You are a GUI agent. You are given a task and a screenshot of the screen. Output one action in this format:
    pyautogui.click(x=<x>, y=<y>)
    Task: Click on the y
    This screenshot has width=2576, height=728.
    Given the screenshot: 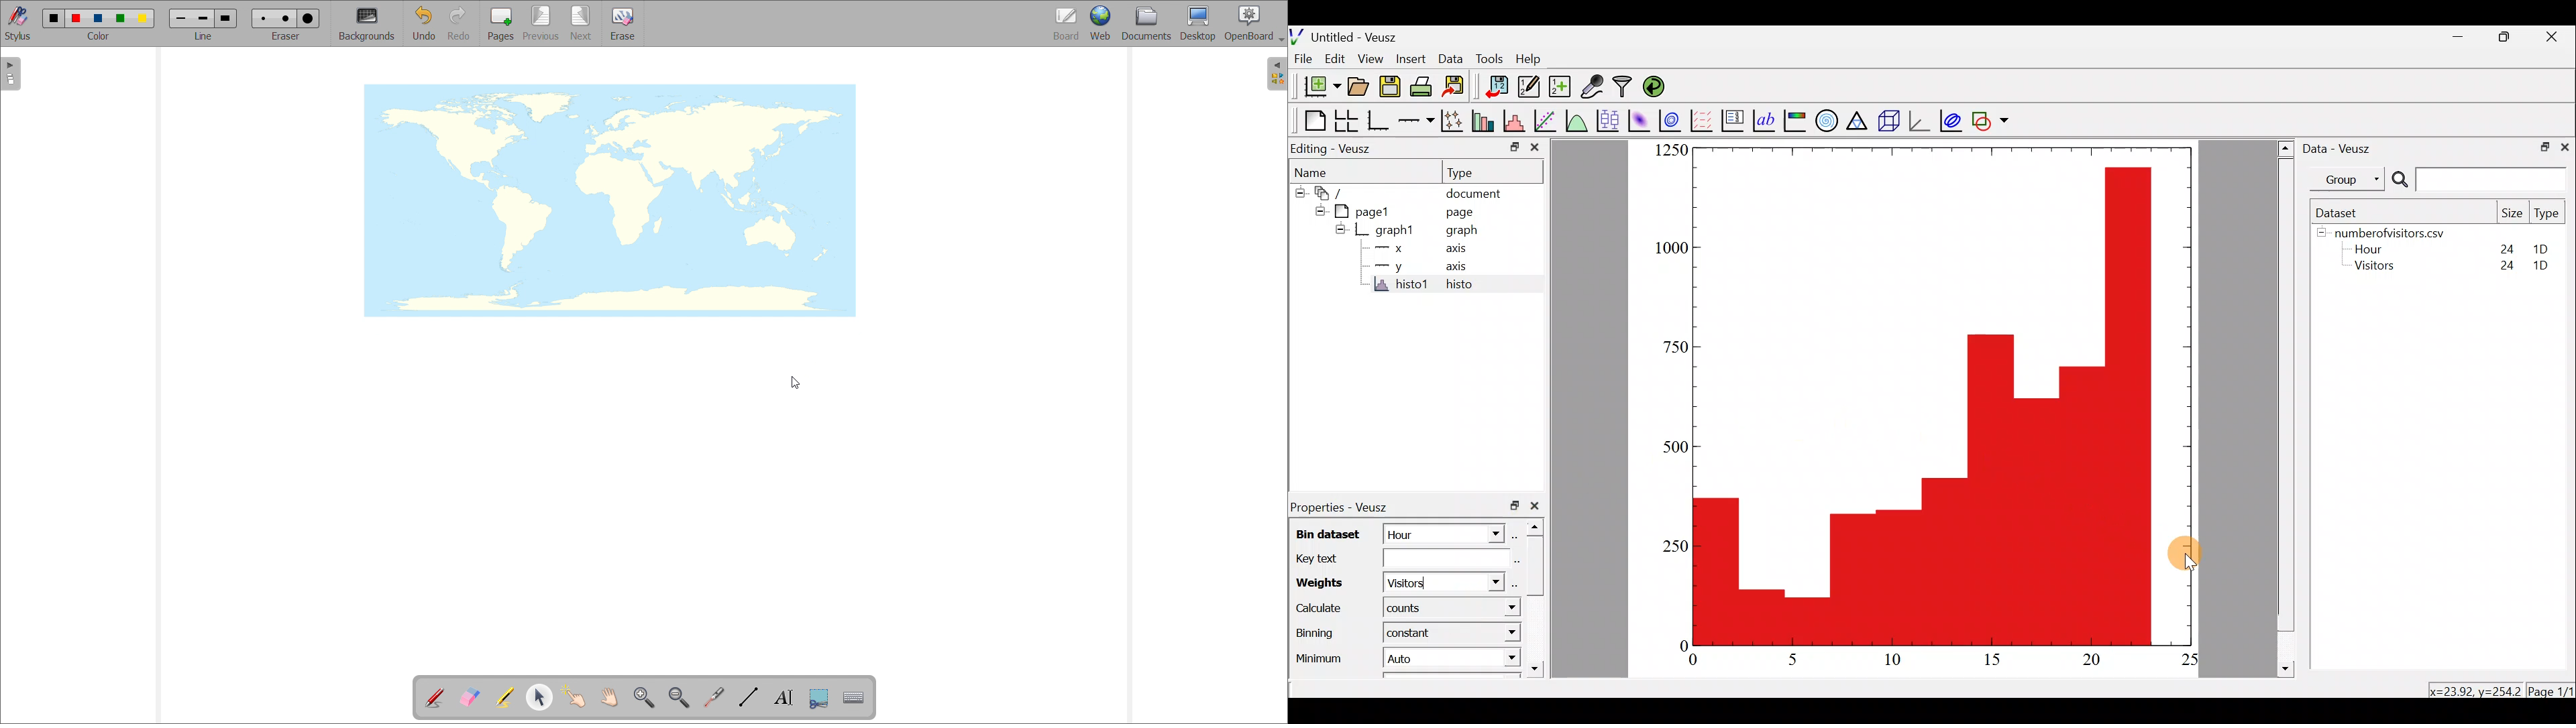 What is the action you would take?
    pyautogui.click(x=1400, y=269)
    